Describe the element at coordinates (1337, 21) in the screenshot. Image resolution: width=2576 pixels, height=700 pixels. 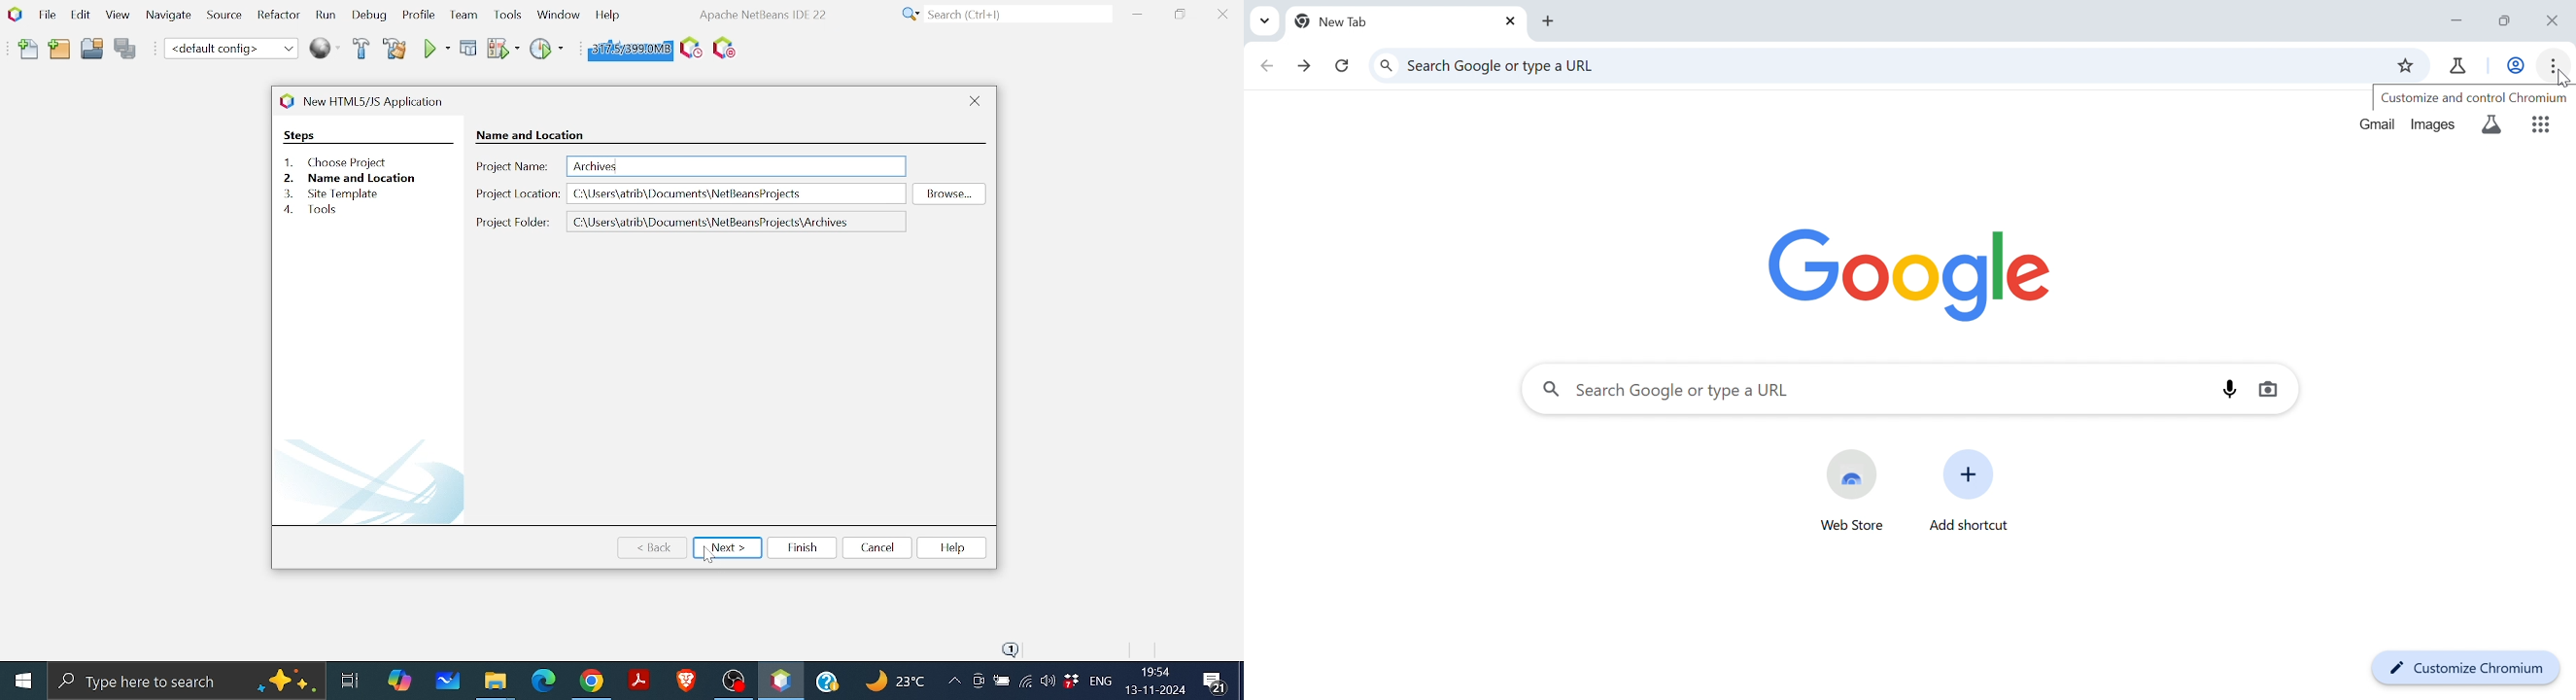
I see `New tab` at that location.